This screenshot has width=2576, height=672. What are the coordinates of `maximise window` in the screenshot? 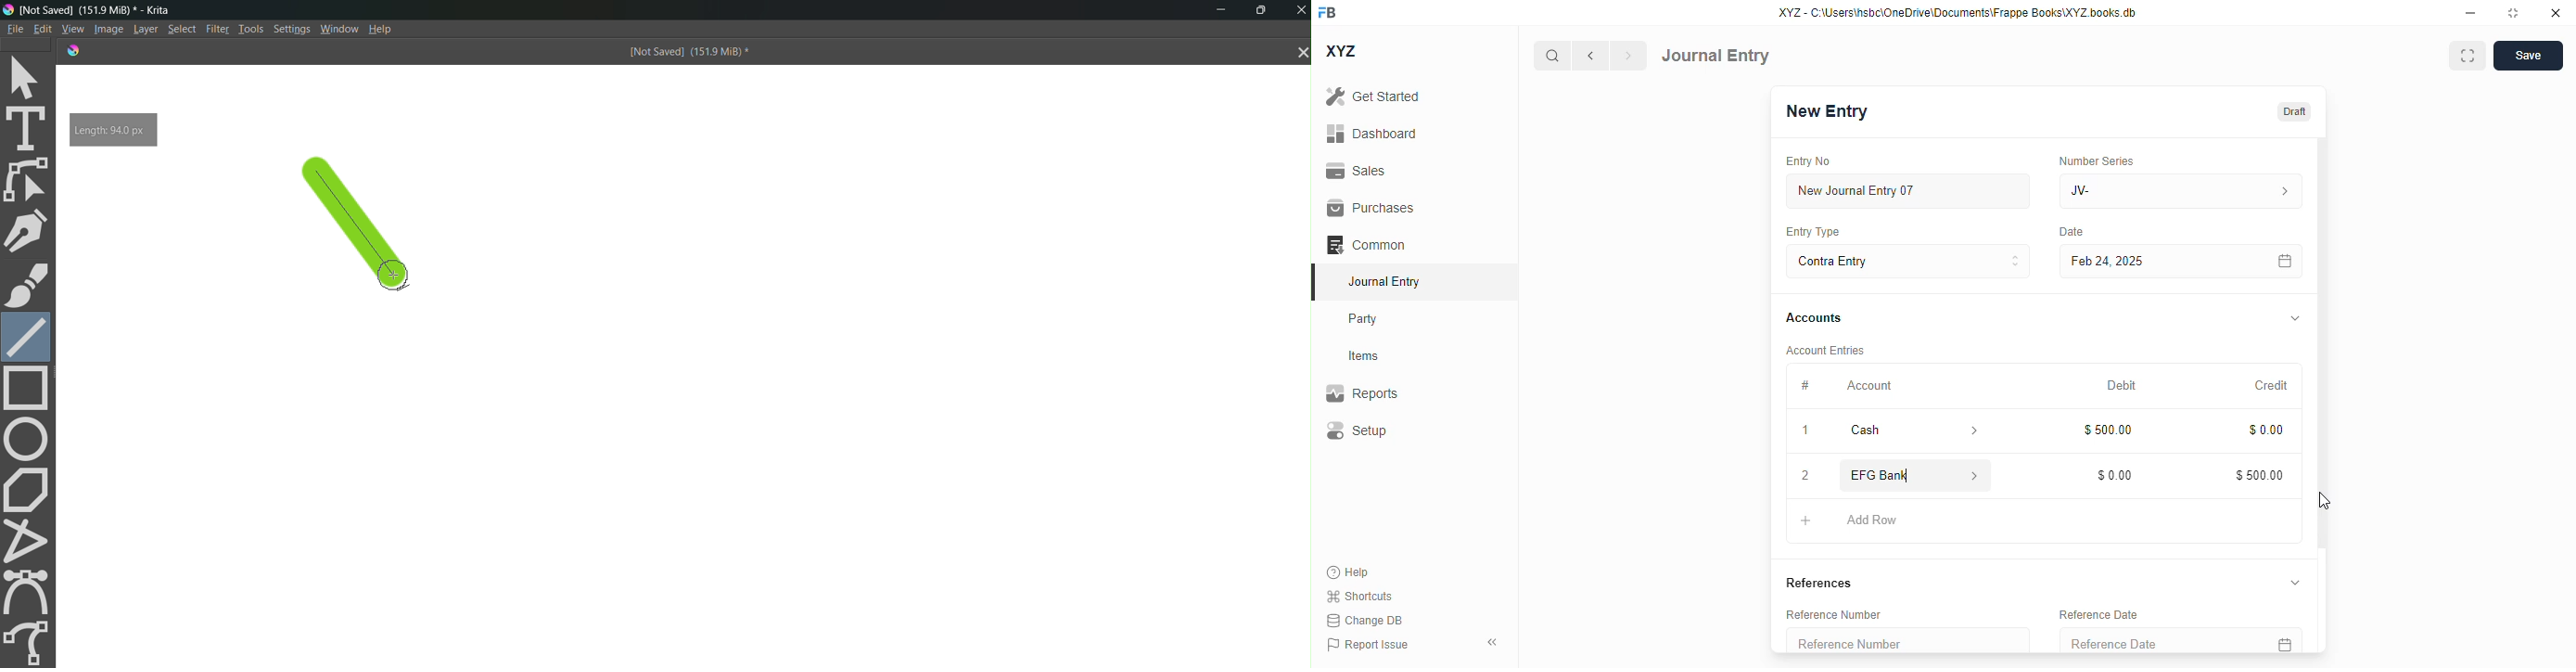 It's located at (2468, 56).